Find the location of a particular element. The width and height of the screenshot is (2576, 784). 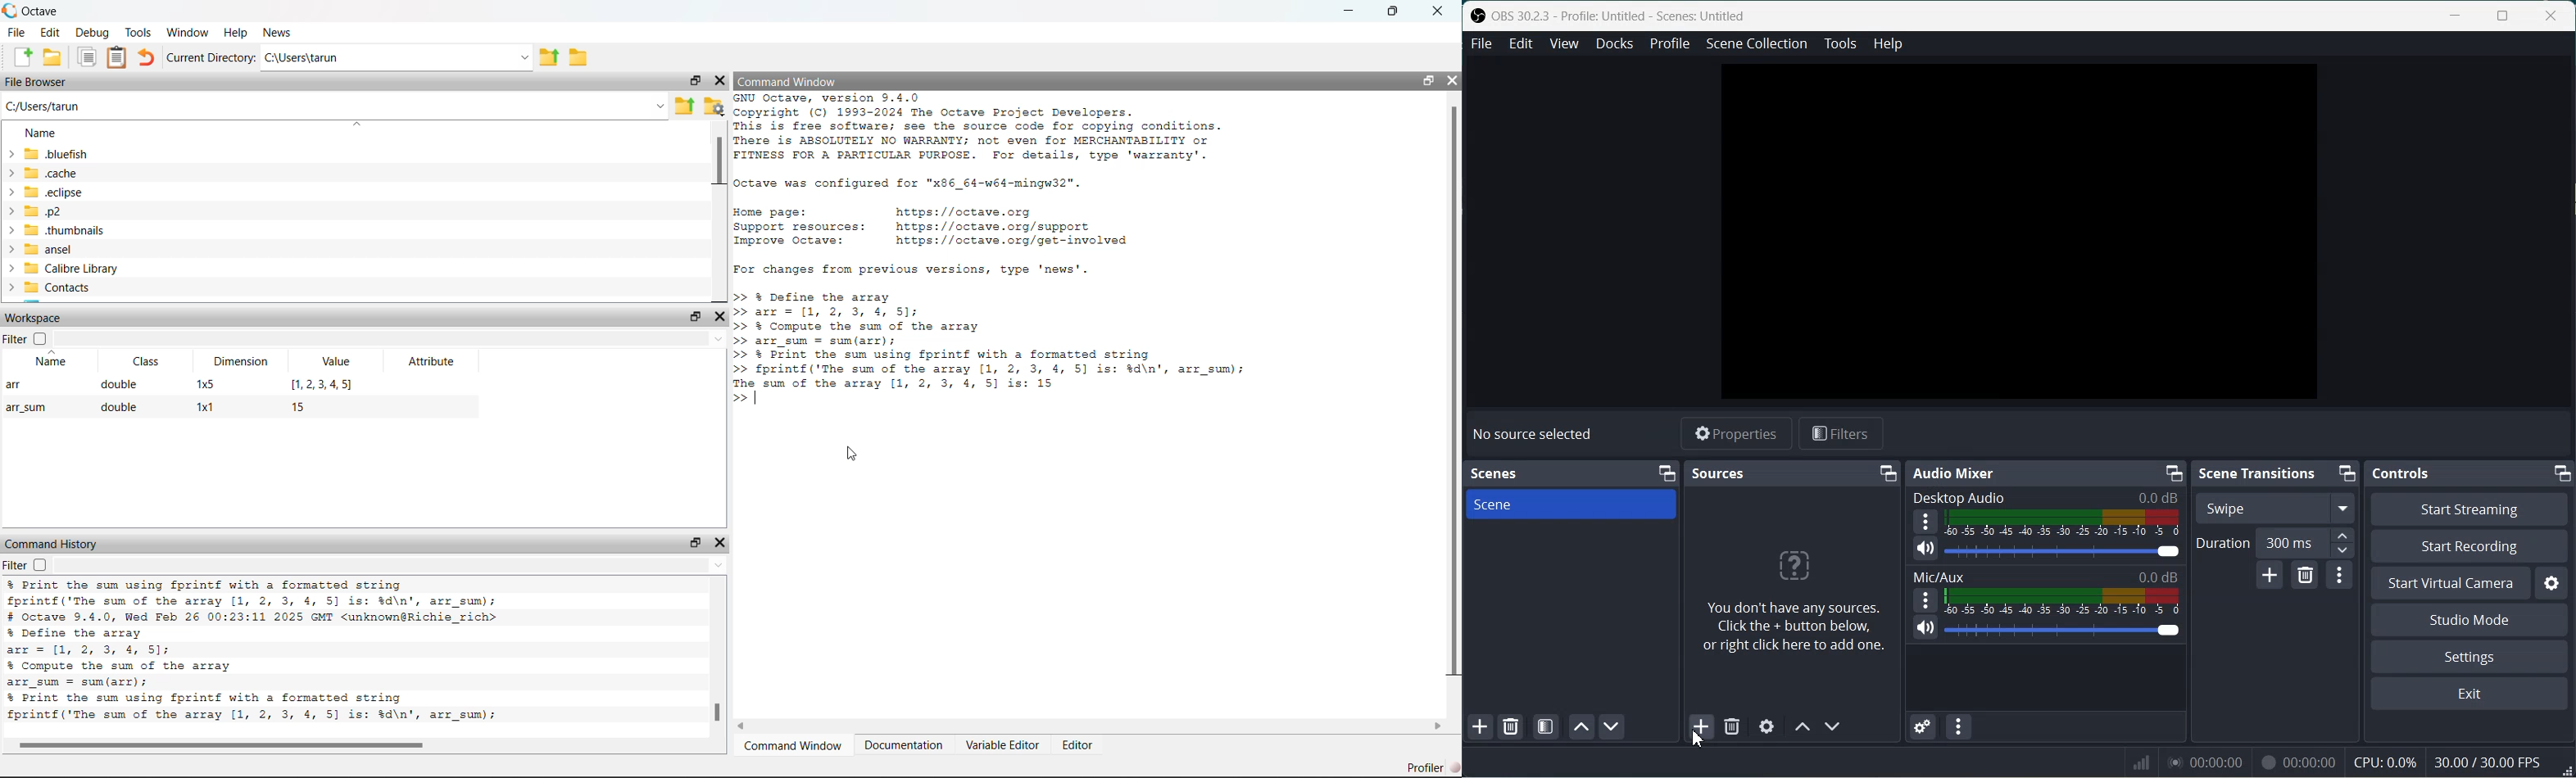

Editor is located at coordinates (1081, 747).